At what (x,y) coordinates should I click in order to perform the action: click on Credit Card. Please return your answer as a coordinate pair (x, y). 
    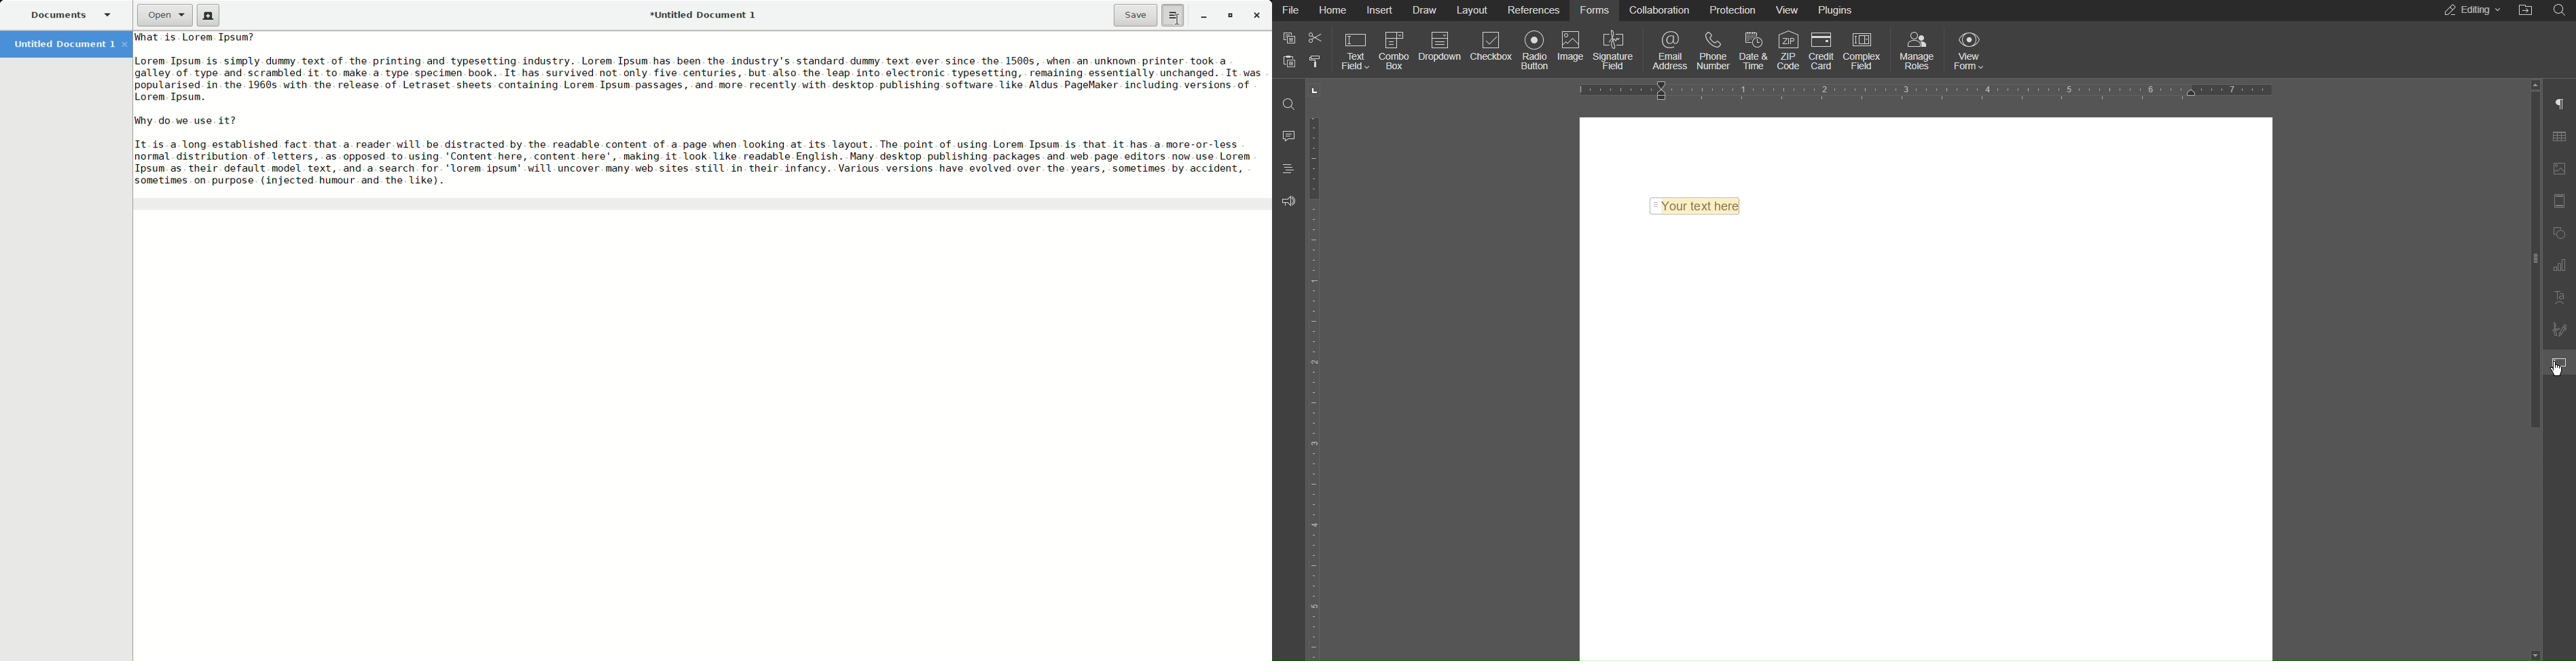
    Looking at the image, I should click on (1823, 50).